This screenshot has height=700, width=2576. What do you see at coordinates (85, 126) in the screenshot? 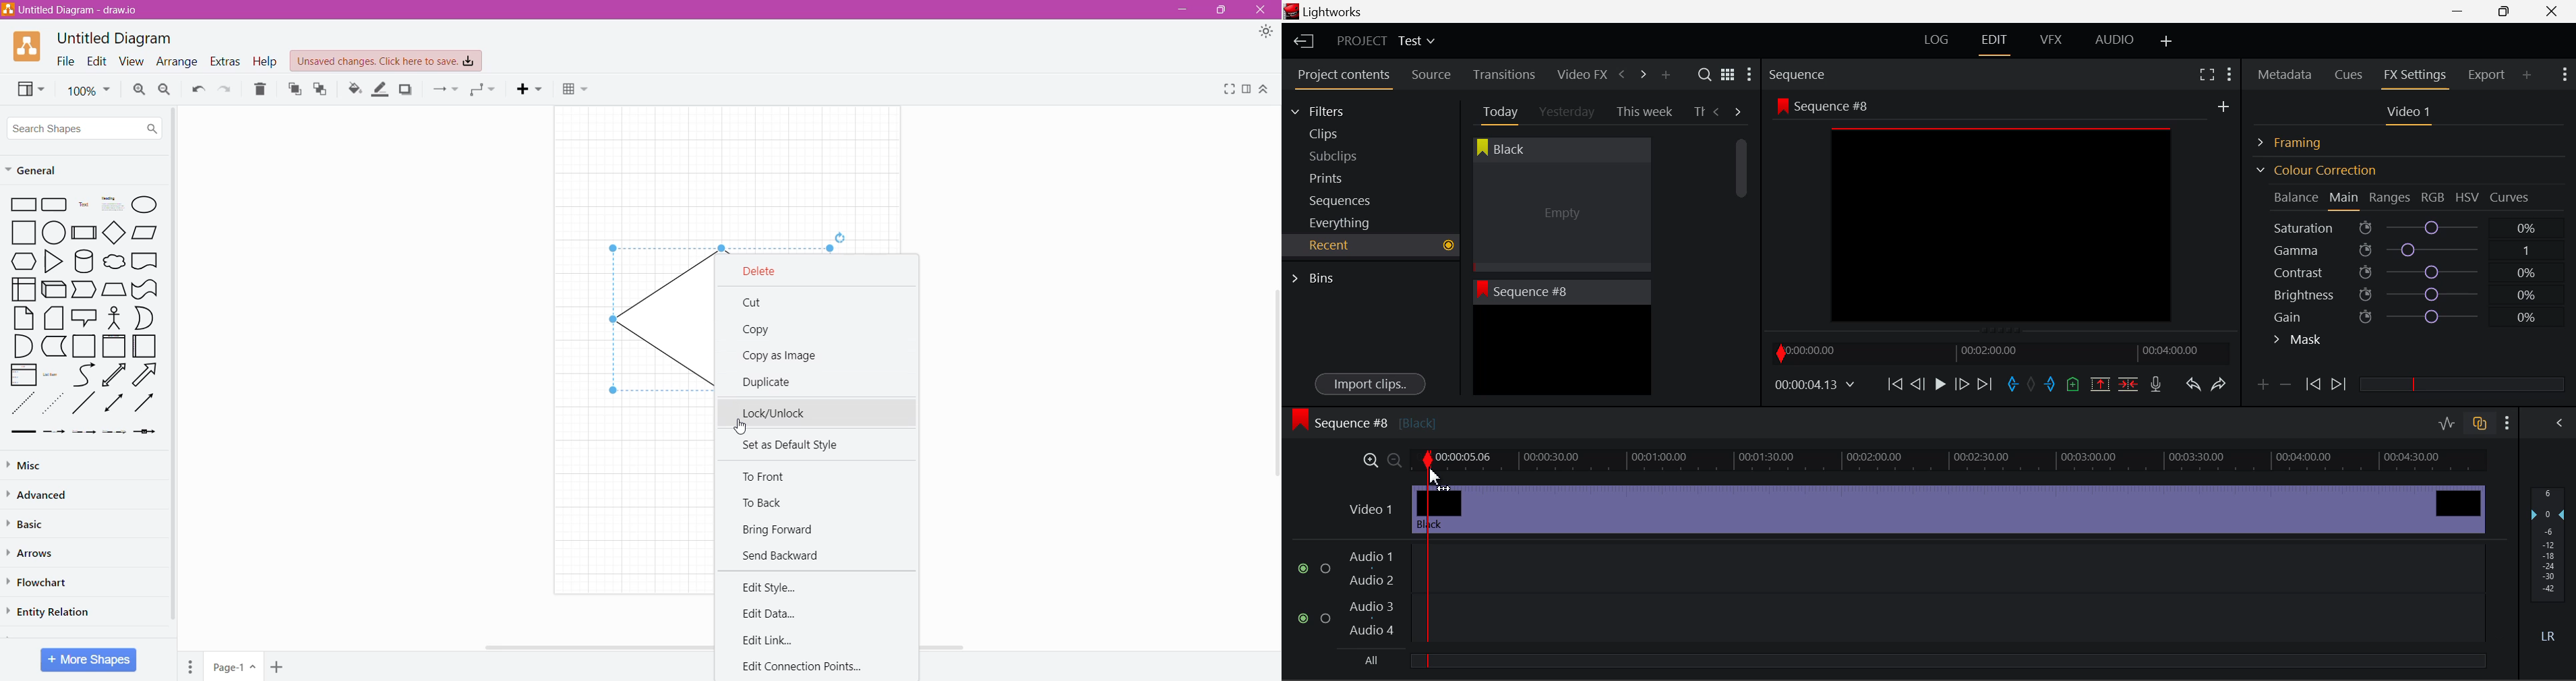
I see `Search Shapes` at bounding box center [85, 126].